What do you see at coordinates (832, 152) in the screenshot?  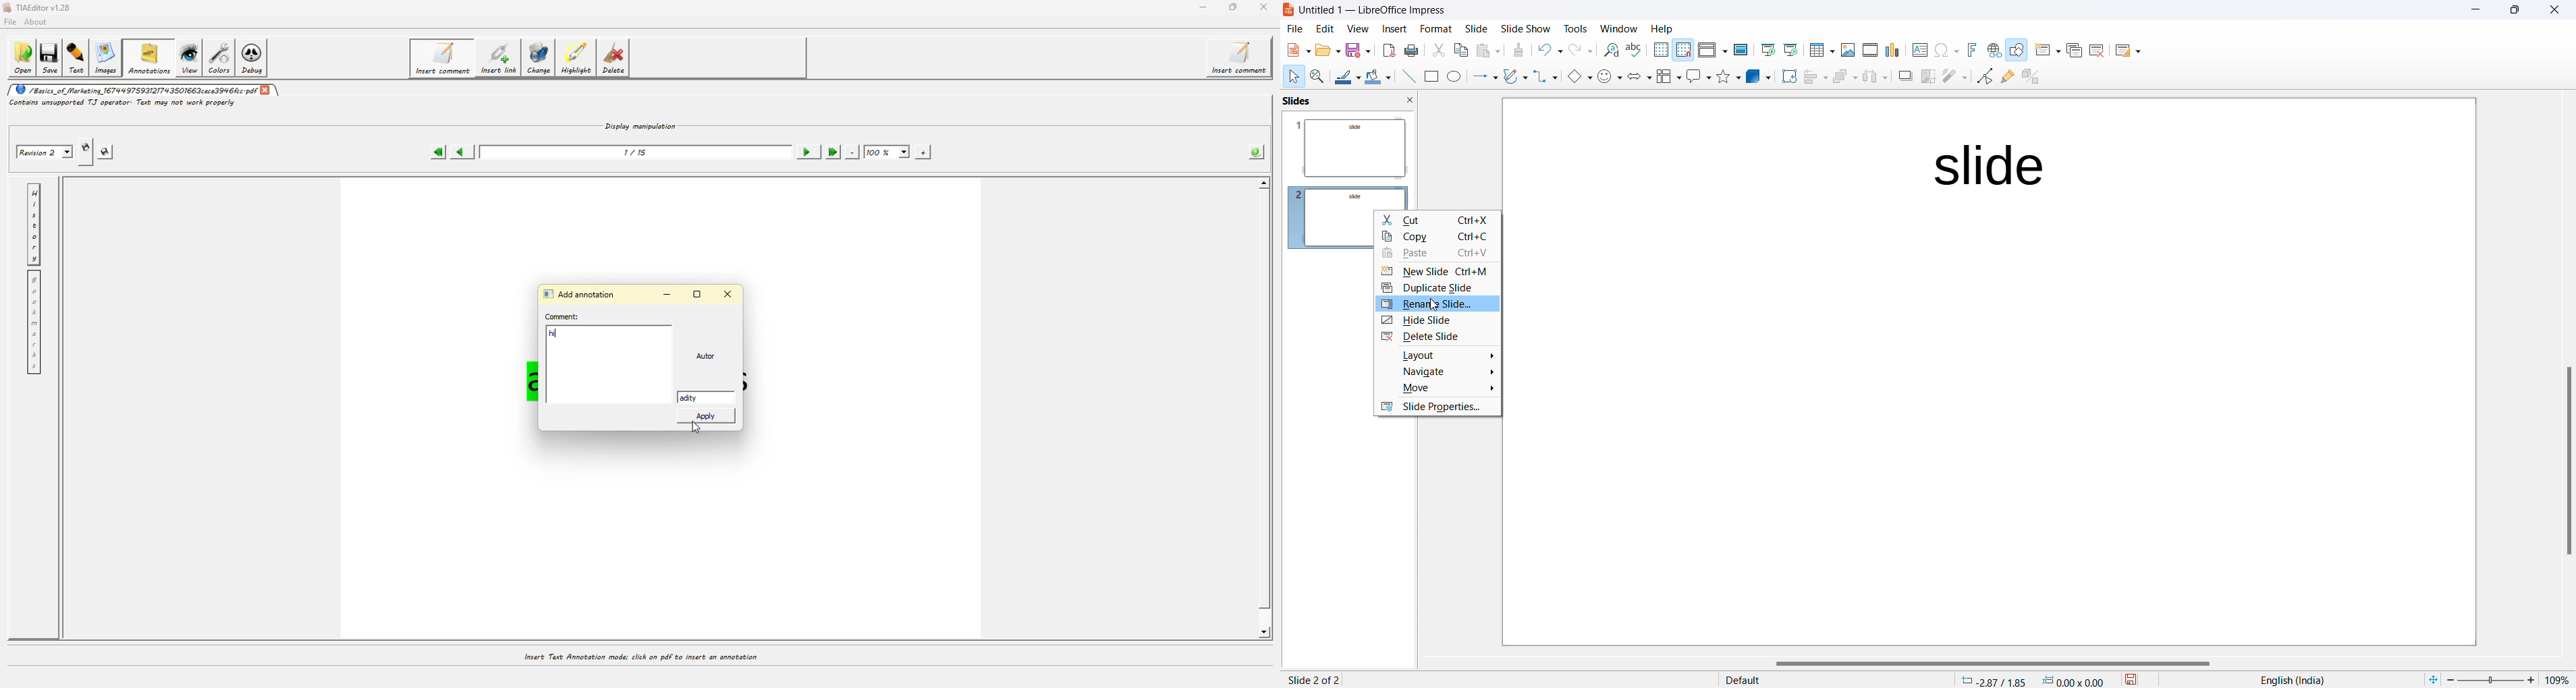 I see `last page` at bounding box center [832, 152].